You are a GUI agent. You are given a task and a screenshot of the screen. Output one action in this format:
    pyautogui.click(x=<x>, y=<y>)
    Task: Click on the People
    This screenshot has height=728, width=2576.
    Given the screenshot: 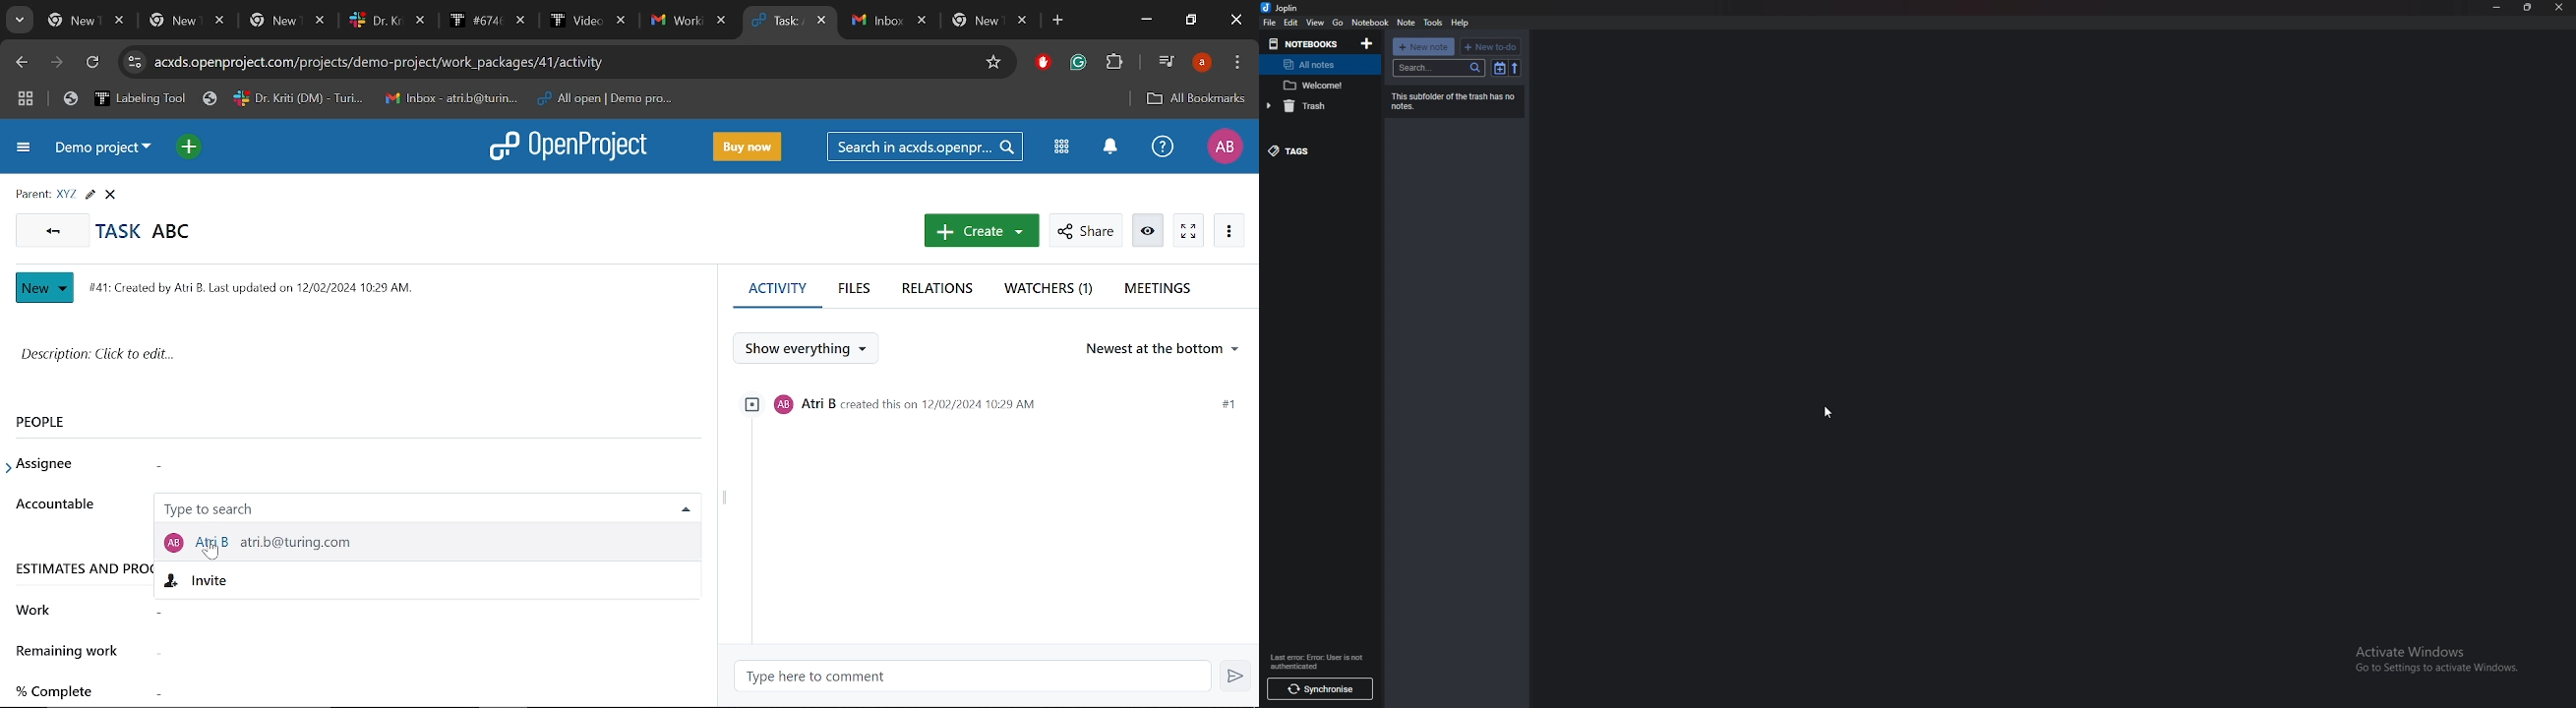 What is the action you would take?
    pyautogui.click(x=97, y=422)
    